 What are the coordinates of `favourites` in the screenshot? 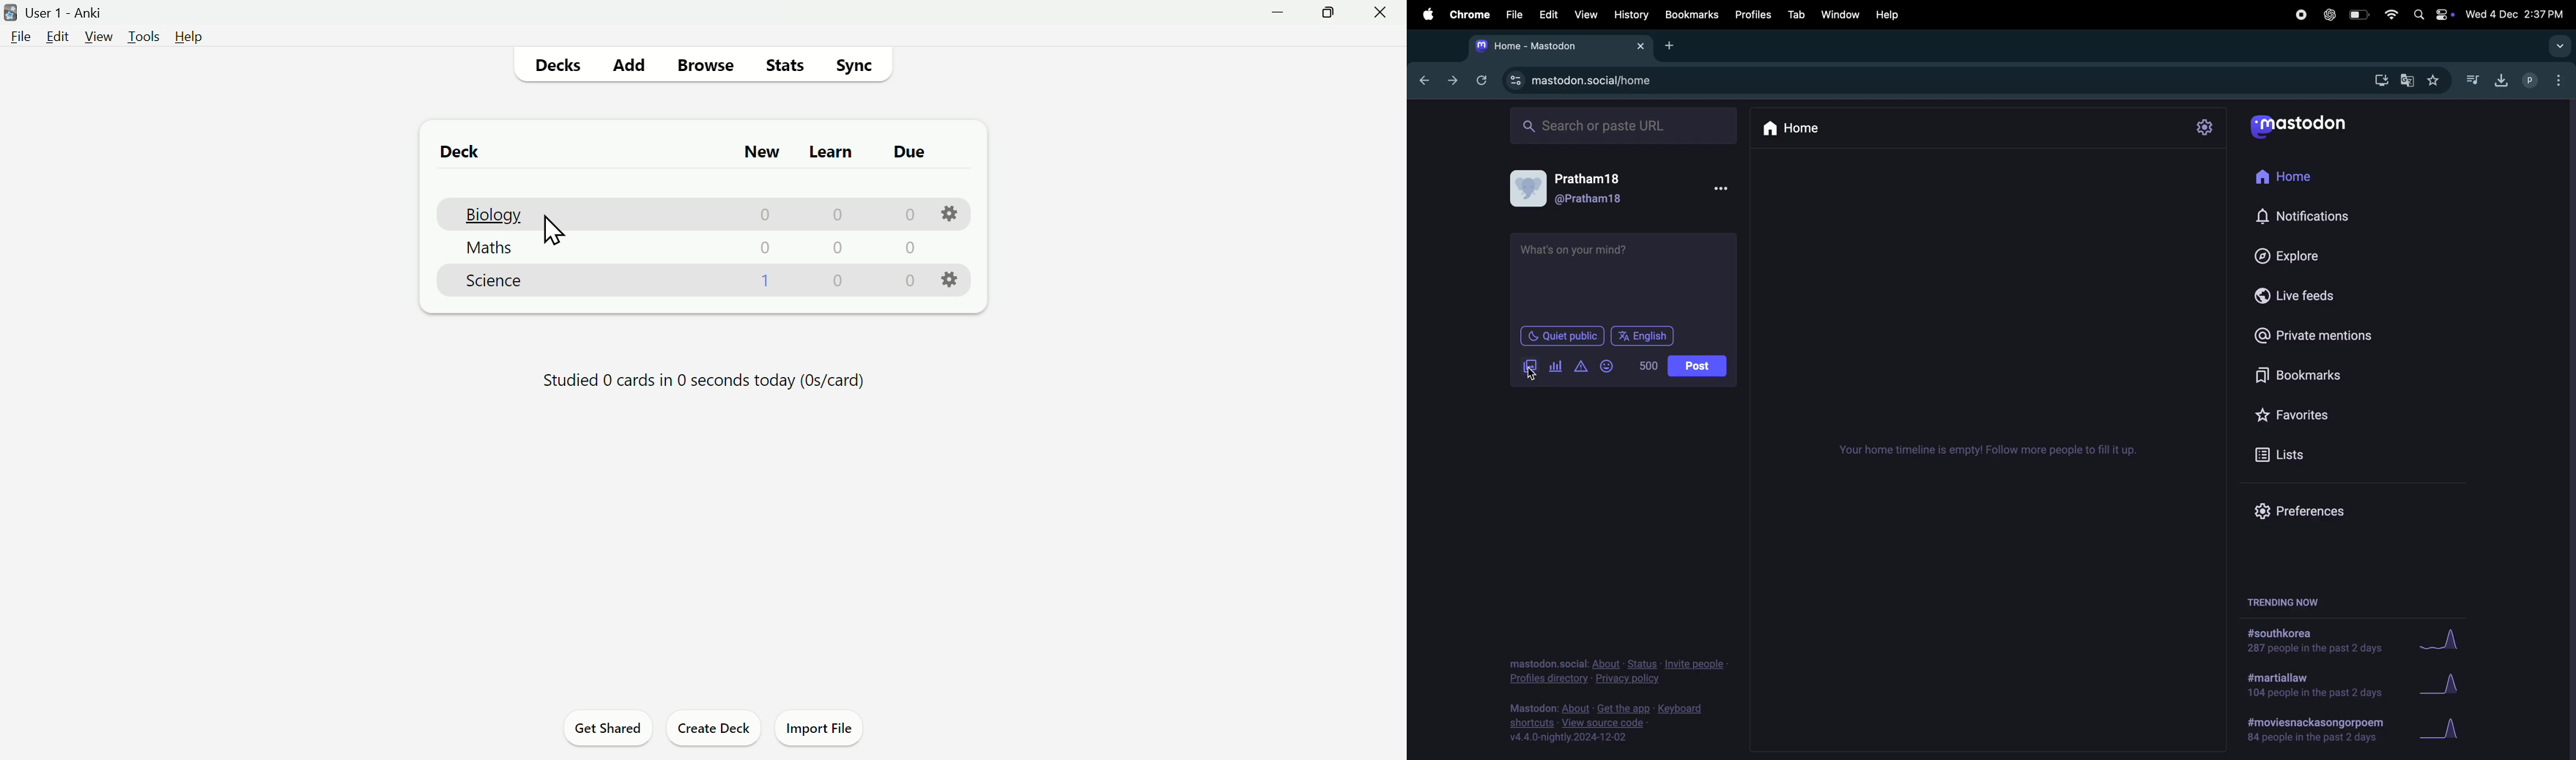 It's located at (2432, 82).